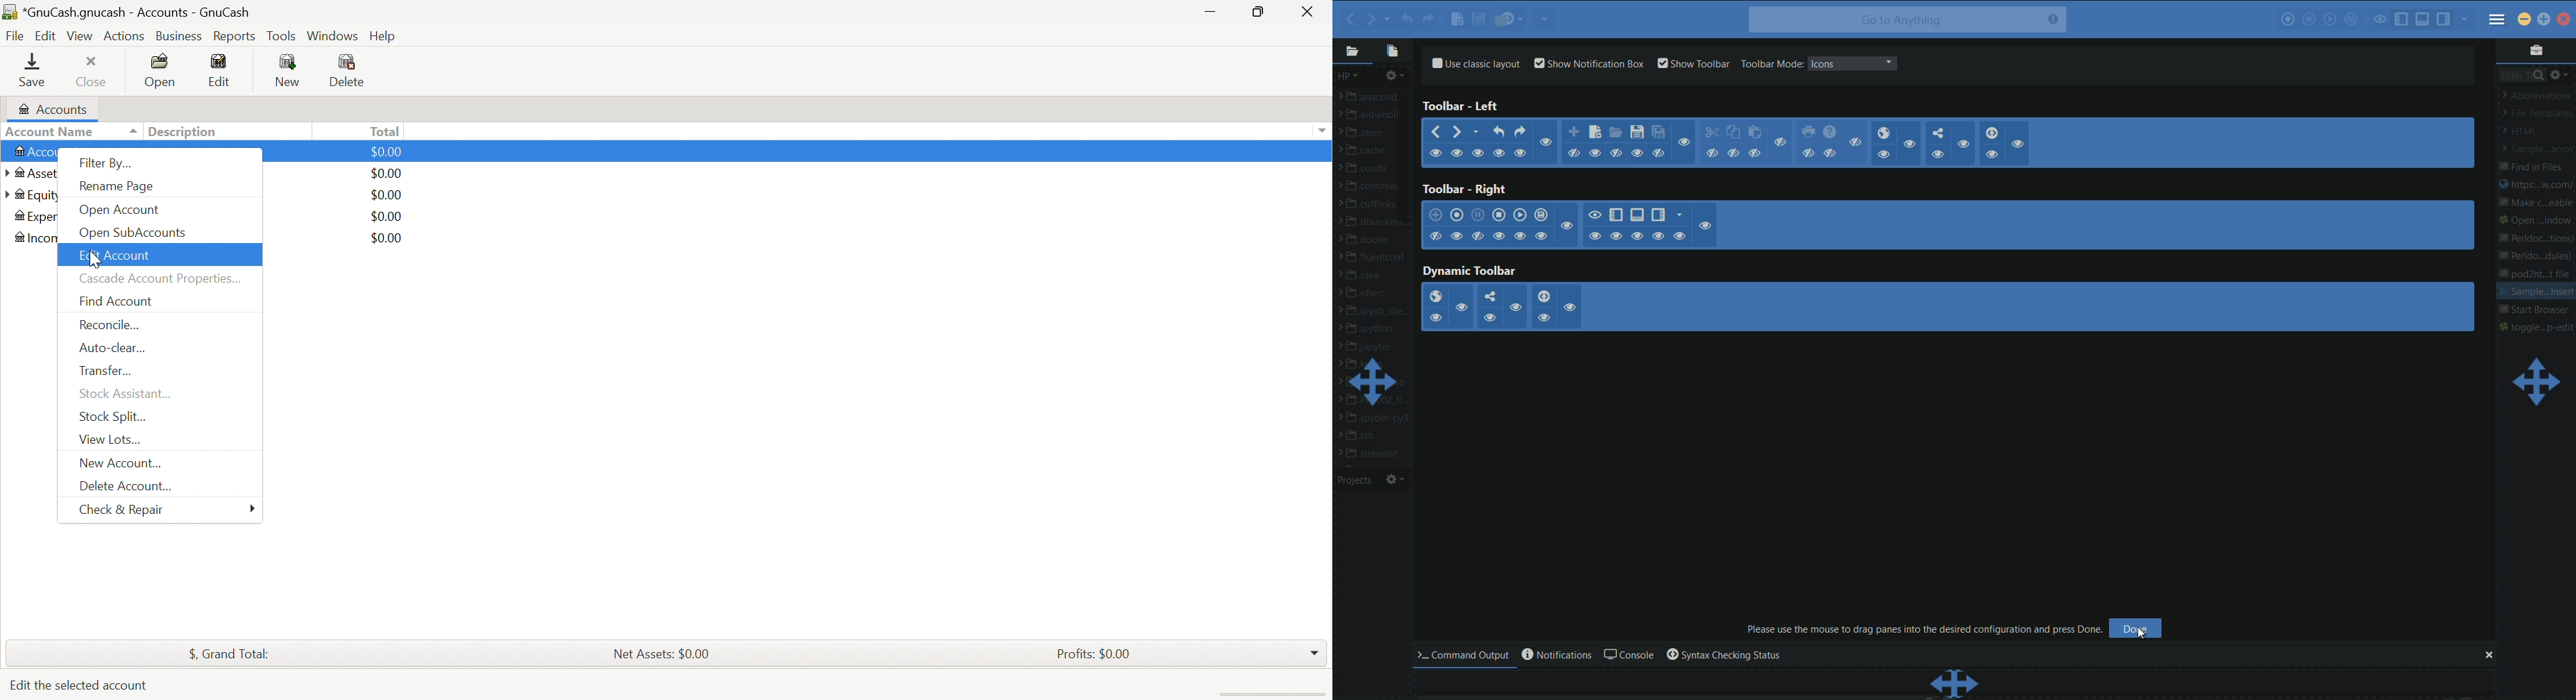 This screenshot has height=700, width=2576. I want to click on Delete Account..., so click(127, 486).